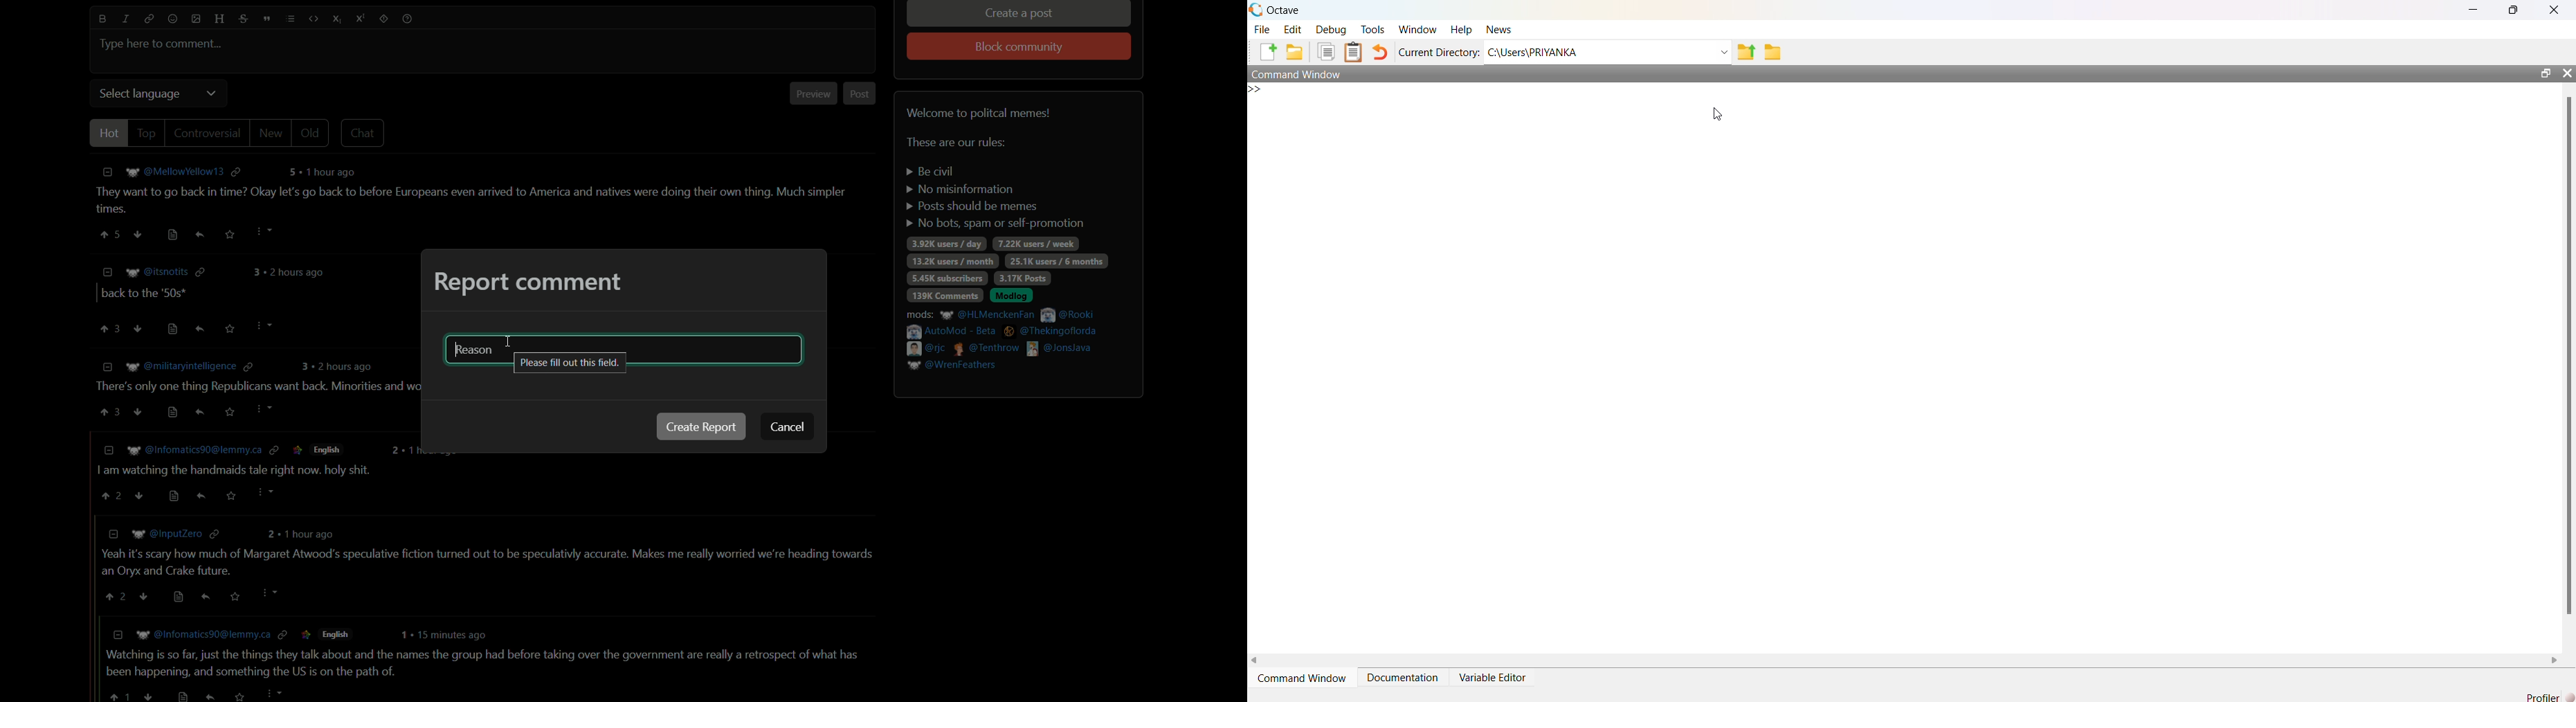 The height and width of the screenshot is (728, 2576). I want to click on hot, so click(110, 133).